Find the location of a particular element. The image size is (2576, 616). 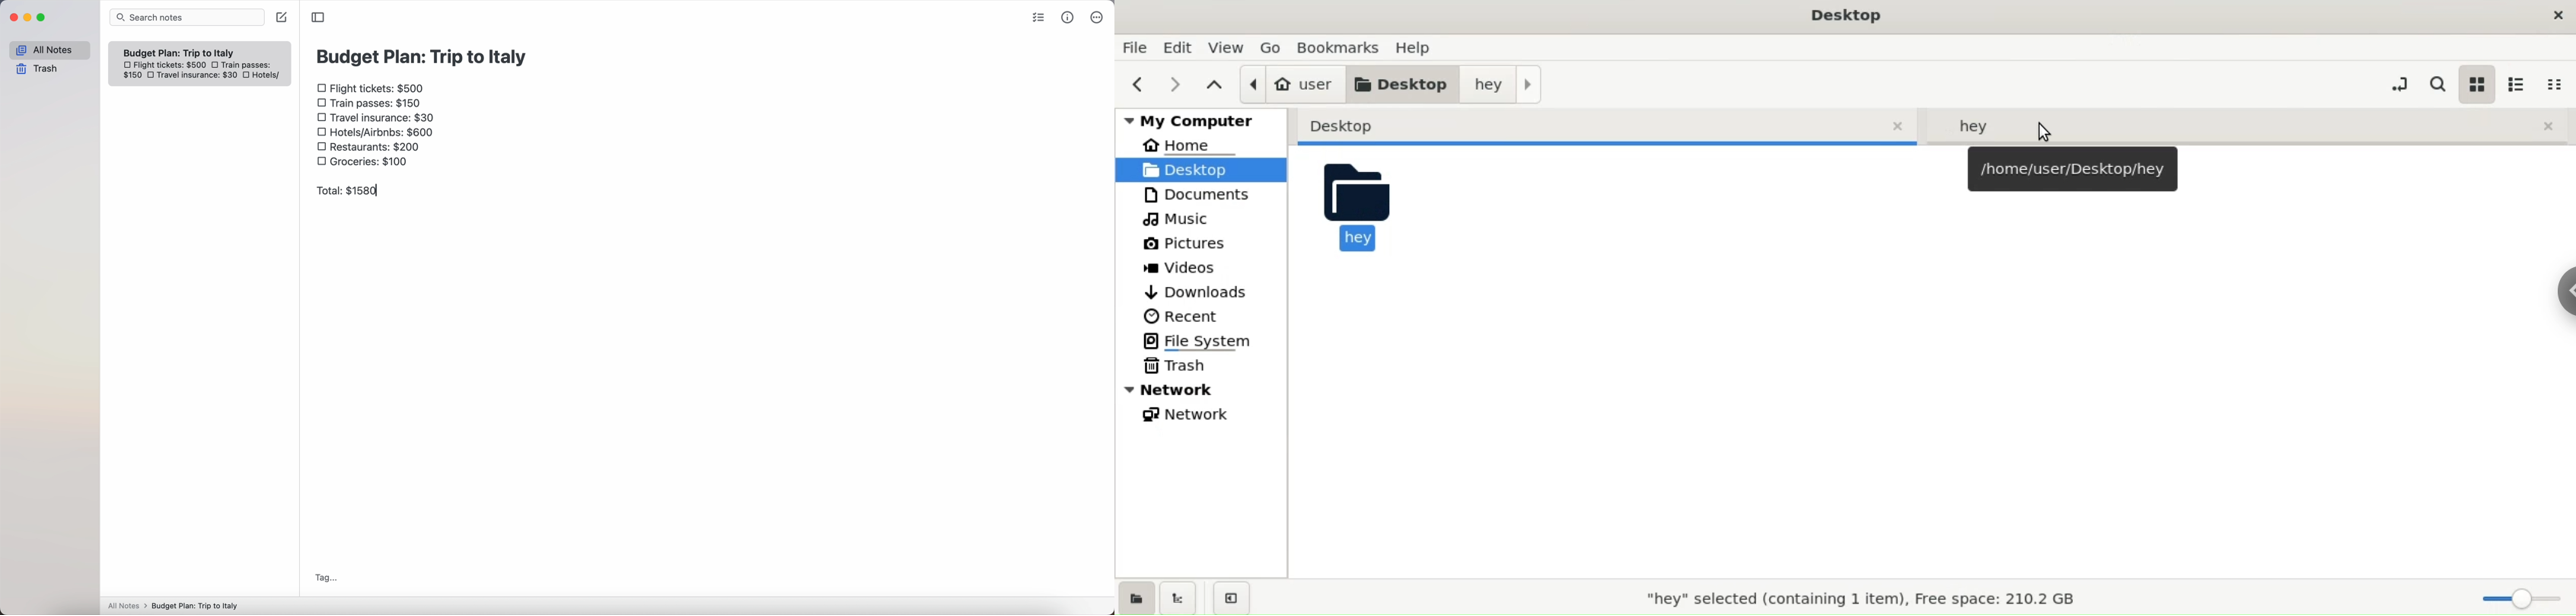

travel insurance: $30 checkbox is located at coordinates (377, 117).